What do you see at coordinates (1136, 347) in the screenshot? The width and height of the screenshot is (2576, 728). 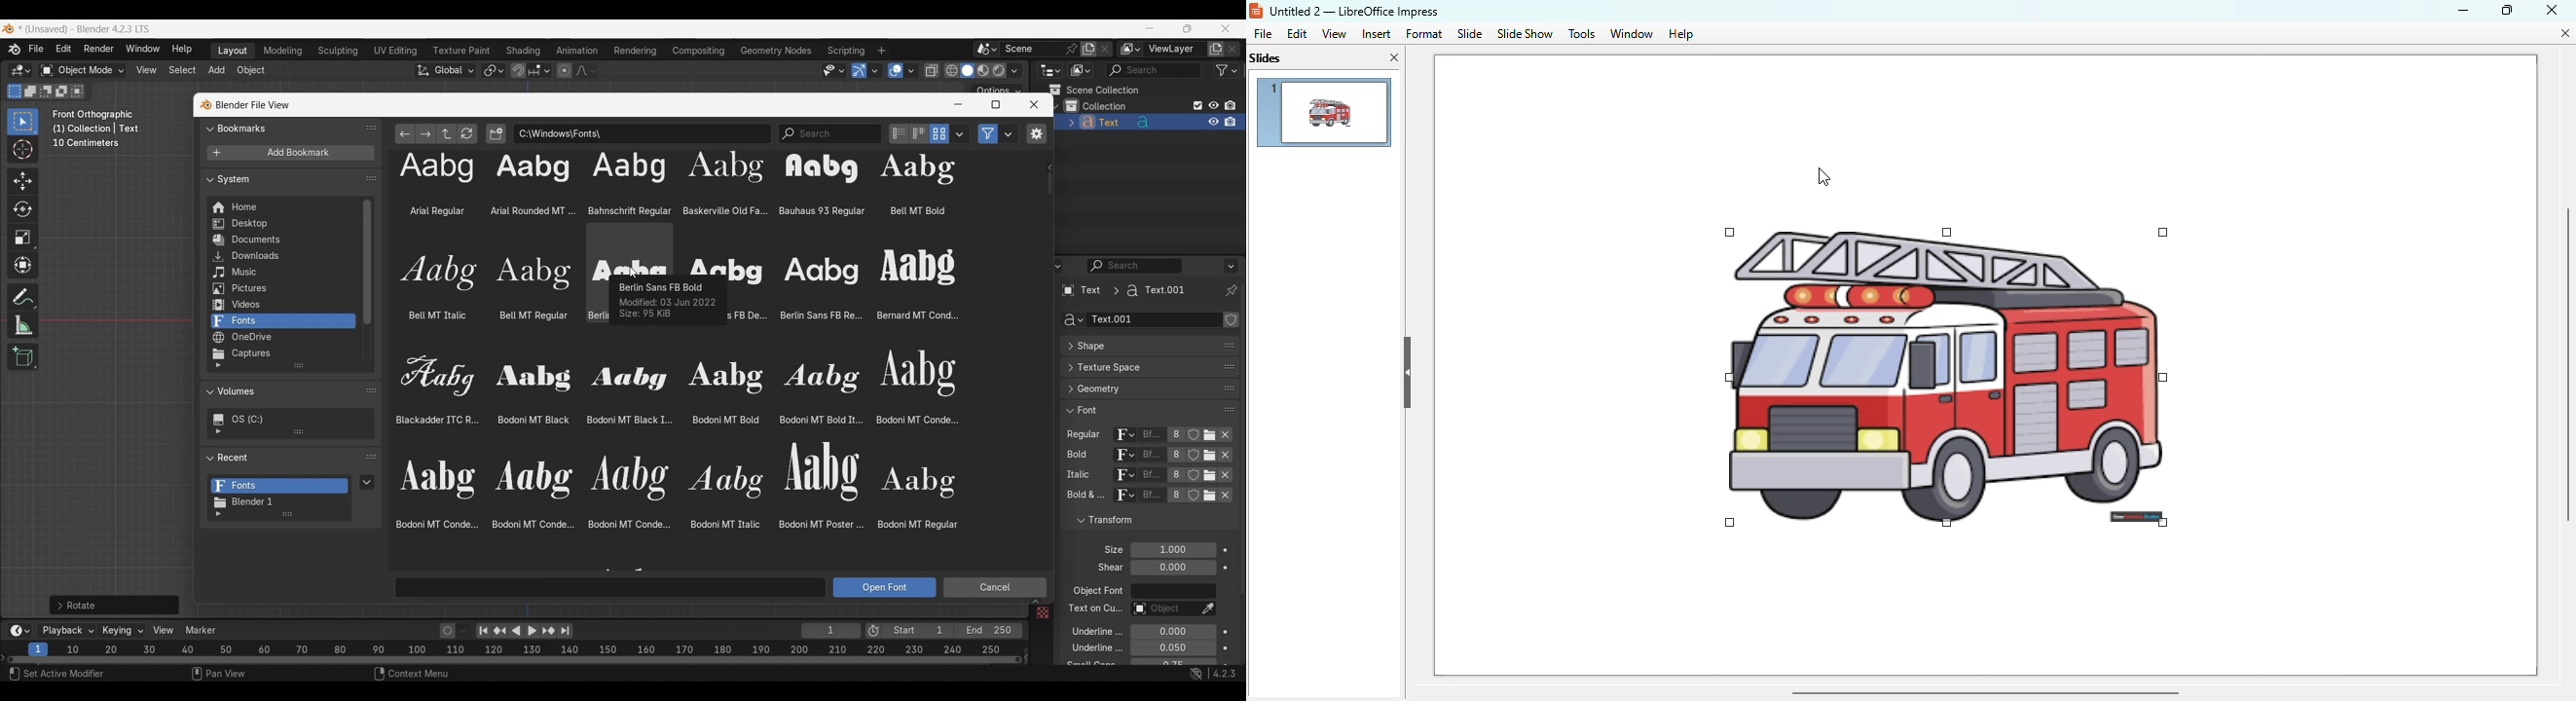 I see `Click to expand Shape` at bounding box center [1136, 347].